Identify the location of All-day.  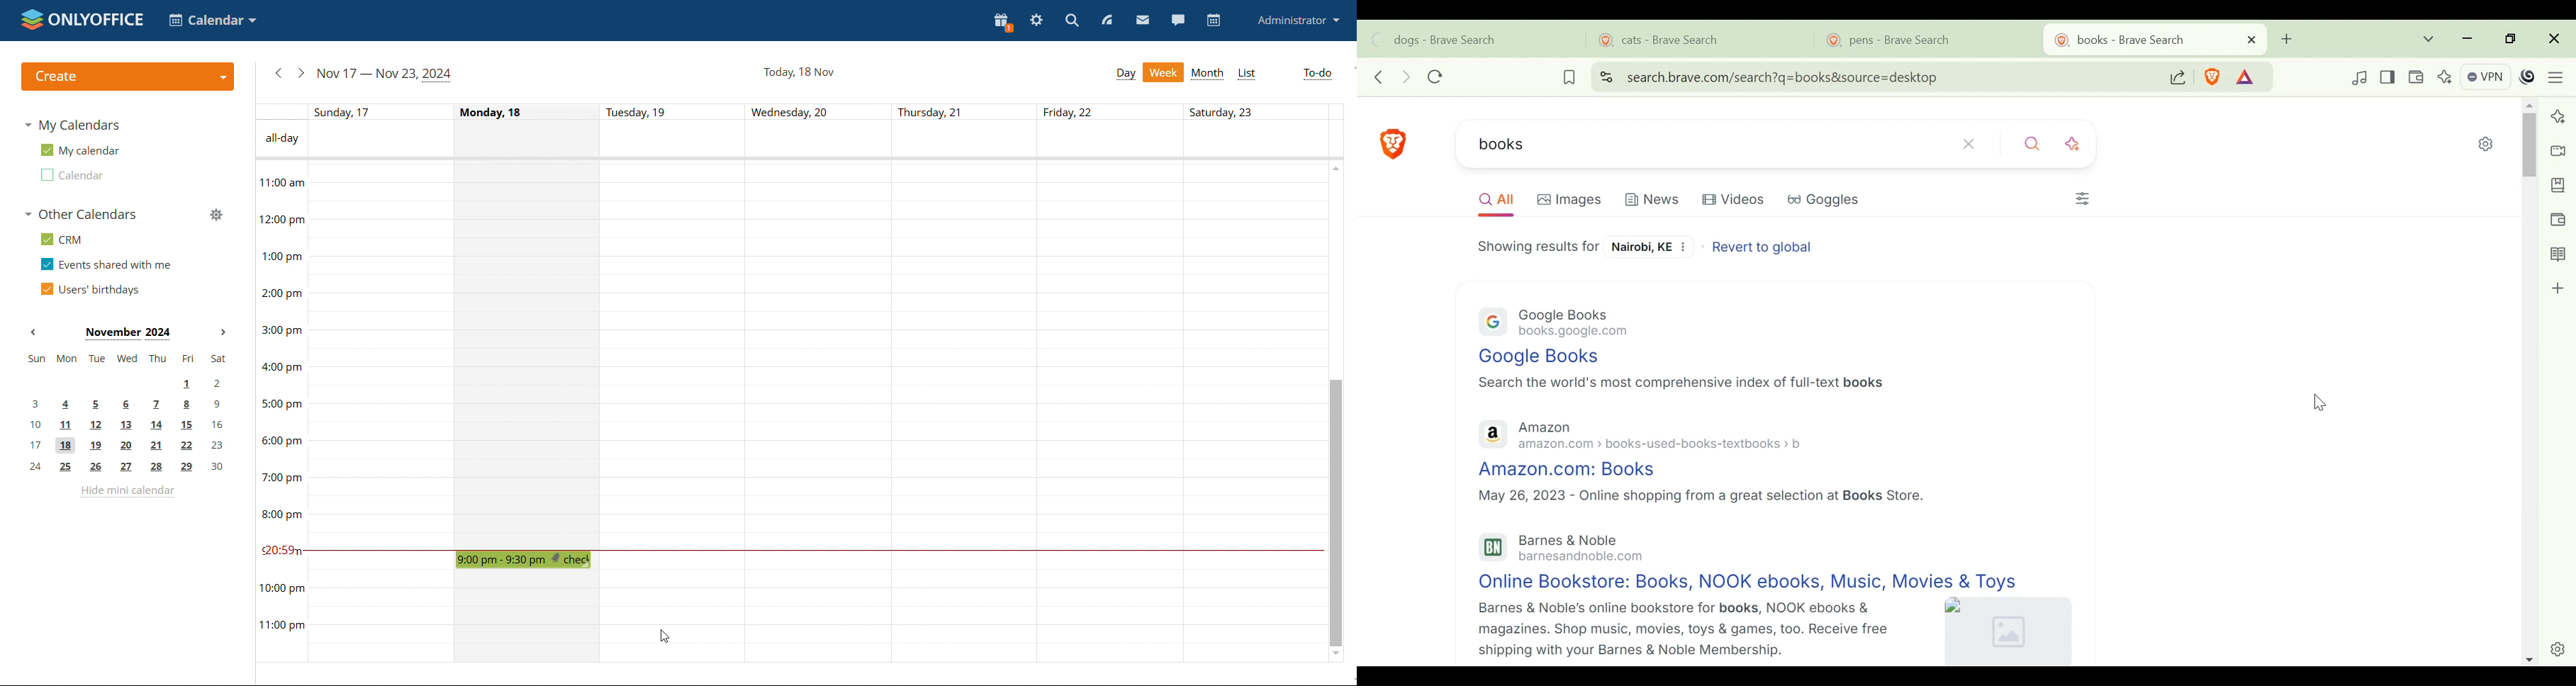
(281, 139).